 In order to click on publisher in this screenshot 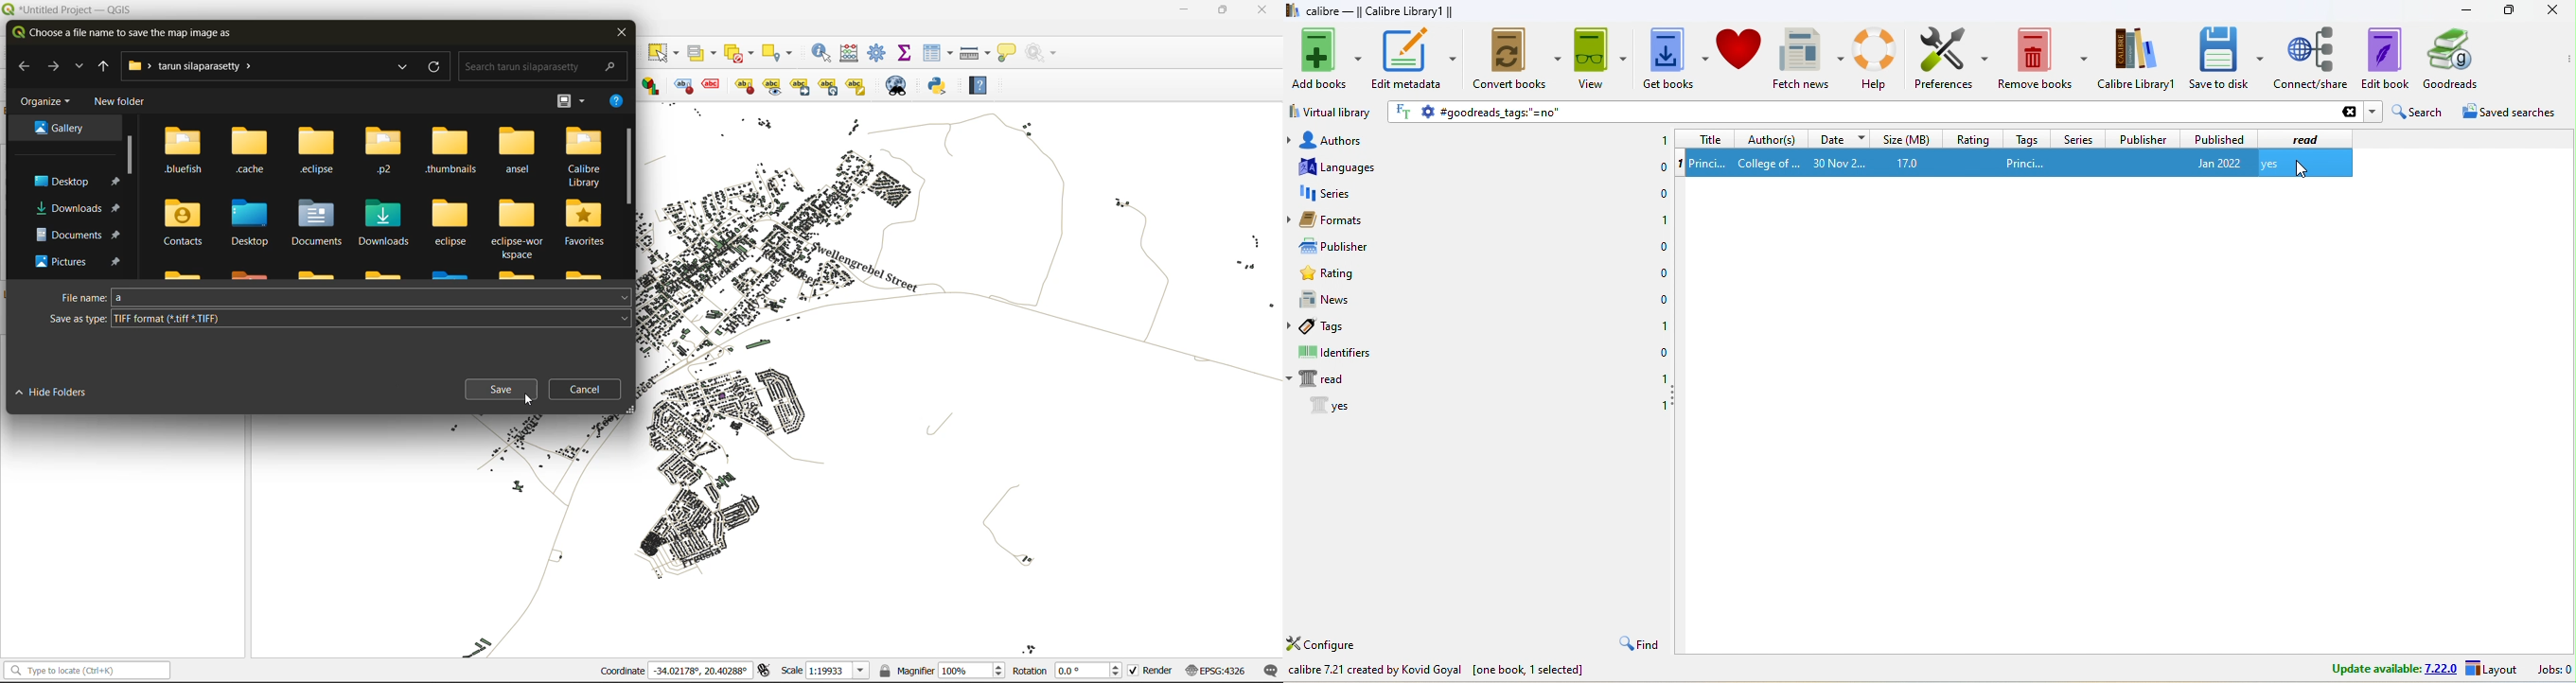, I will do `click(2141, 137)`.